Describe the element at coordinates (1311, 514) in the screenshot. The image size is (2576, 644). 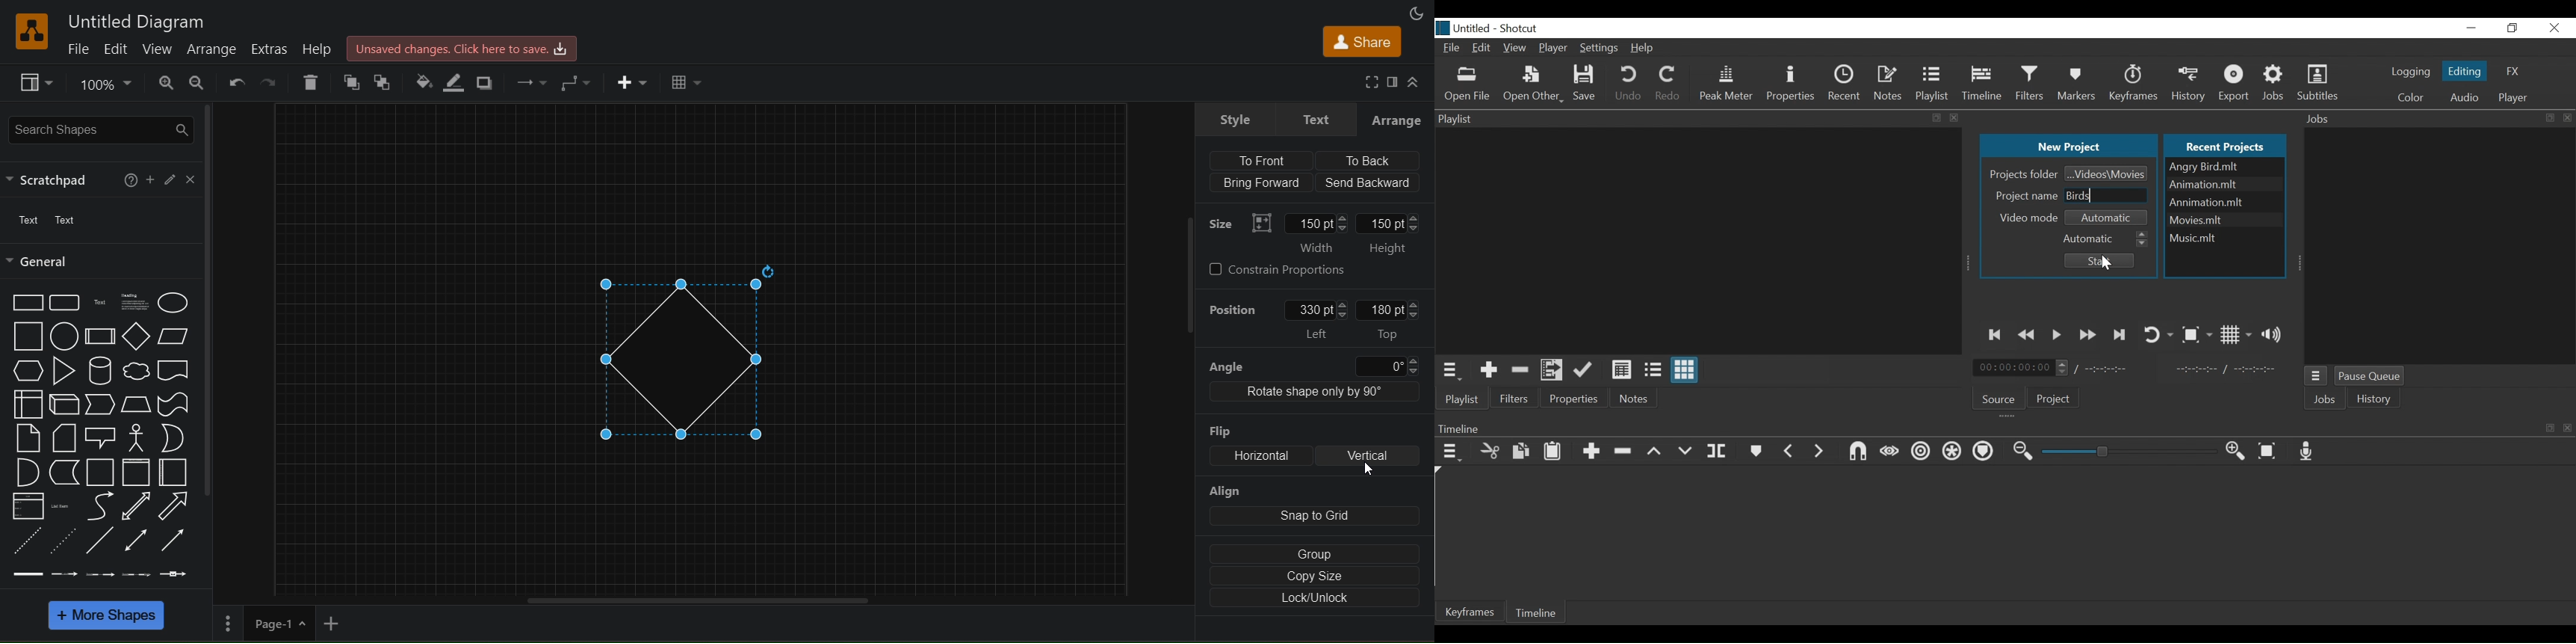
I see `snap to grid` at that location.